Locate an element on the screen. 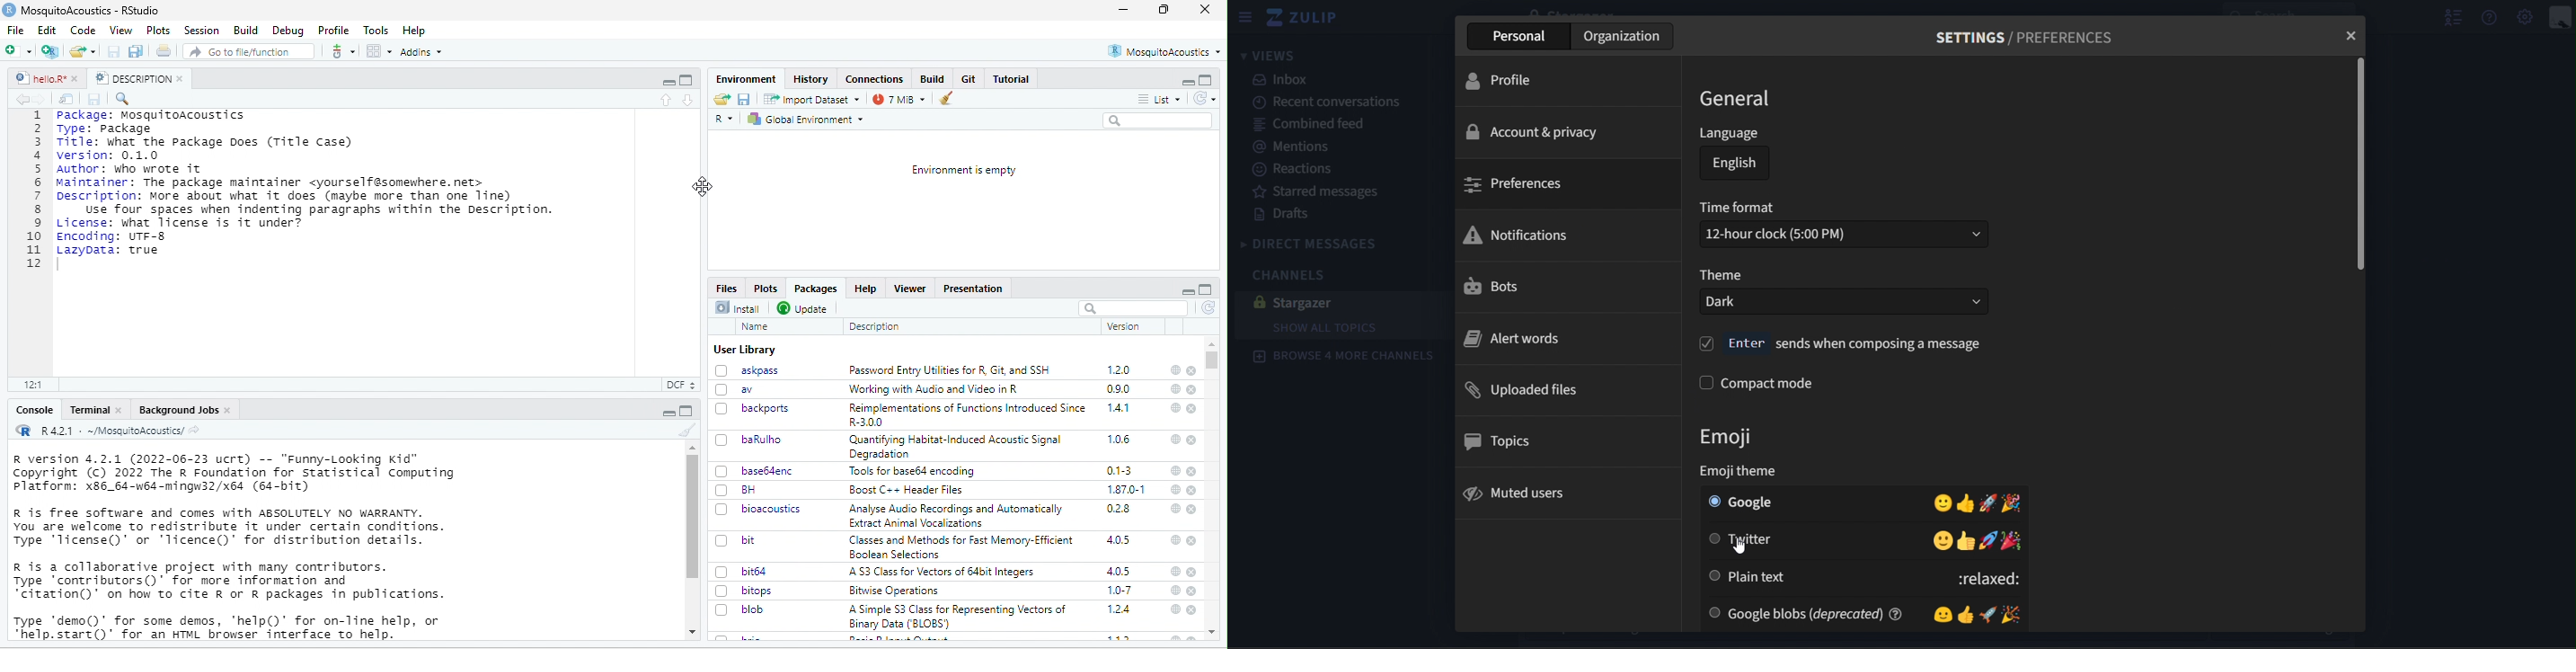 The height and width of the screenshot is (672, 2576). R version 4.2.1 (2022-06-23 ucrt) -- "Funny-Looking Kid"
Copyright (c) 2022 The R Foundation for statistical Computing
platform: x86_64-w64-mingw32/x64 (64-bit) is located at coordinates (235, 474).